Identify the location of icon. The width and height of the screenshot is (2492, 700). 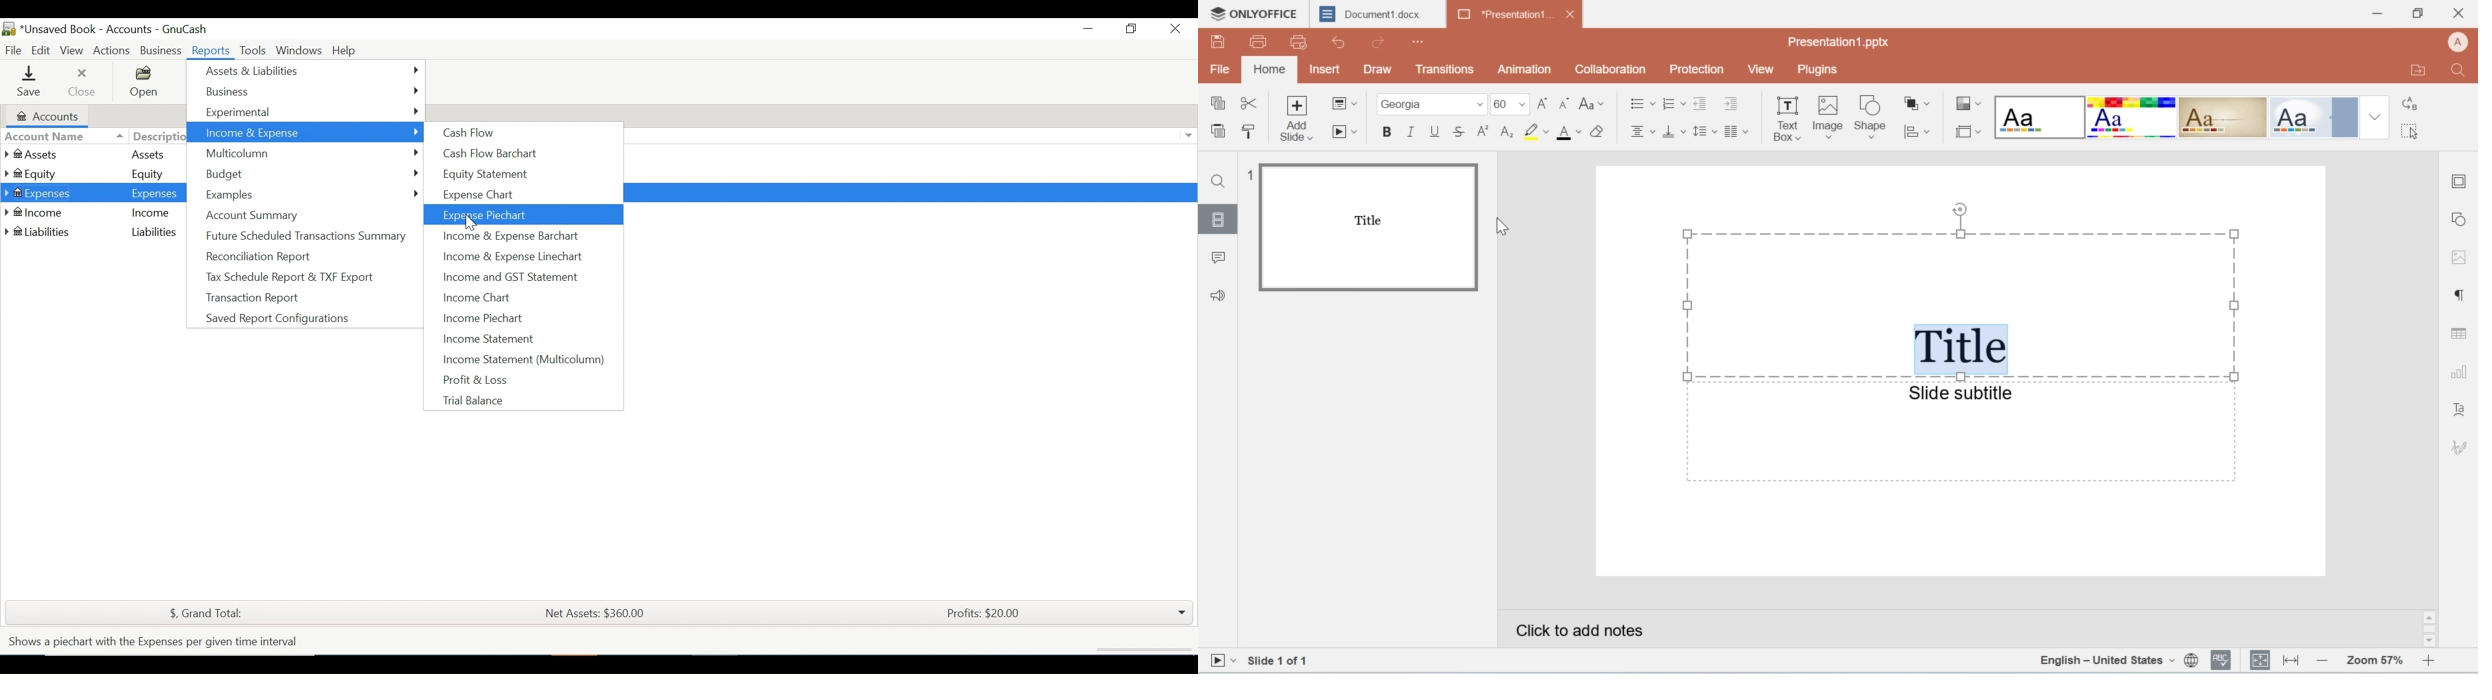
(2460, 446).